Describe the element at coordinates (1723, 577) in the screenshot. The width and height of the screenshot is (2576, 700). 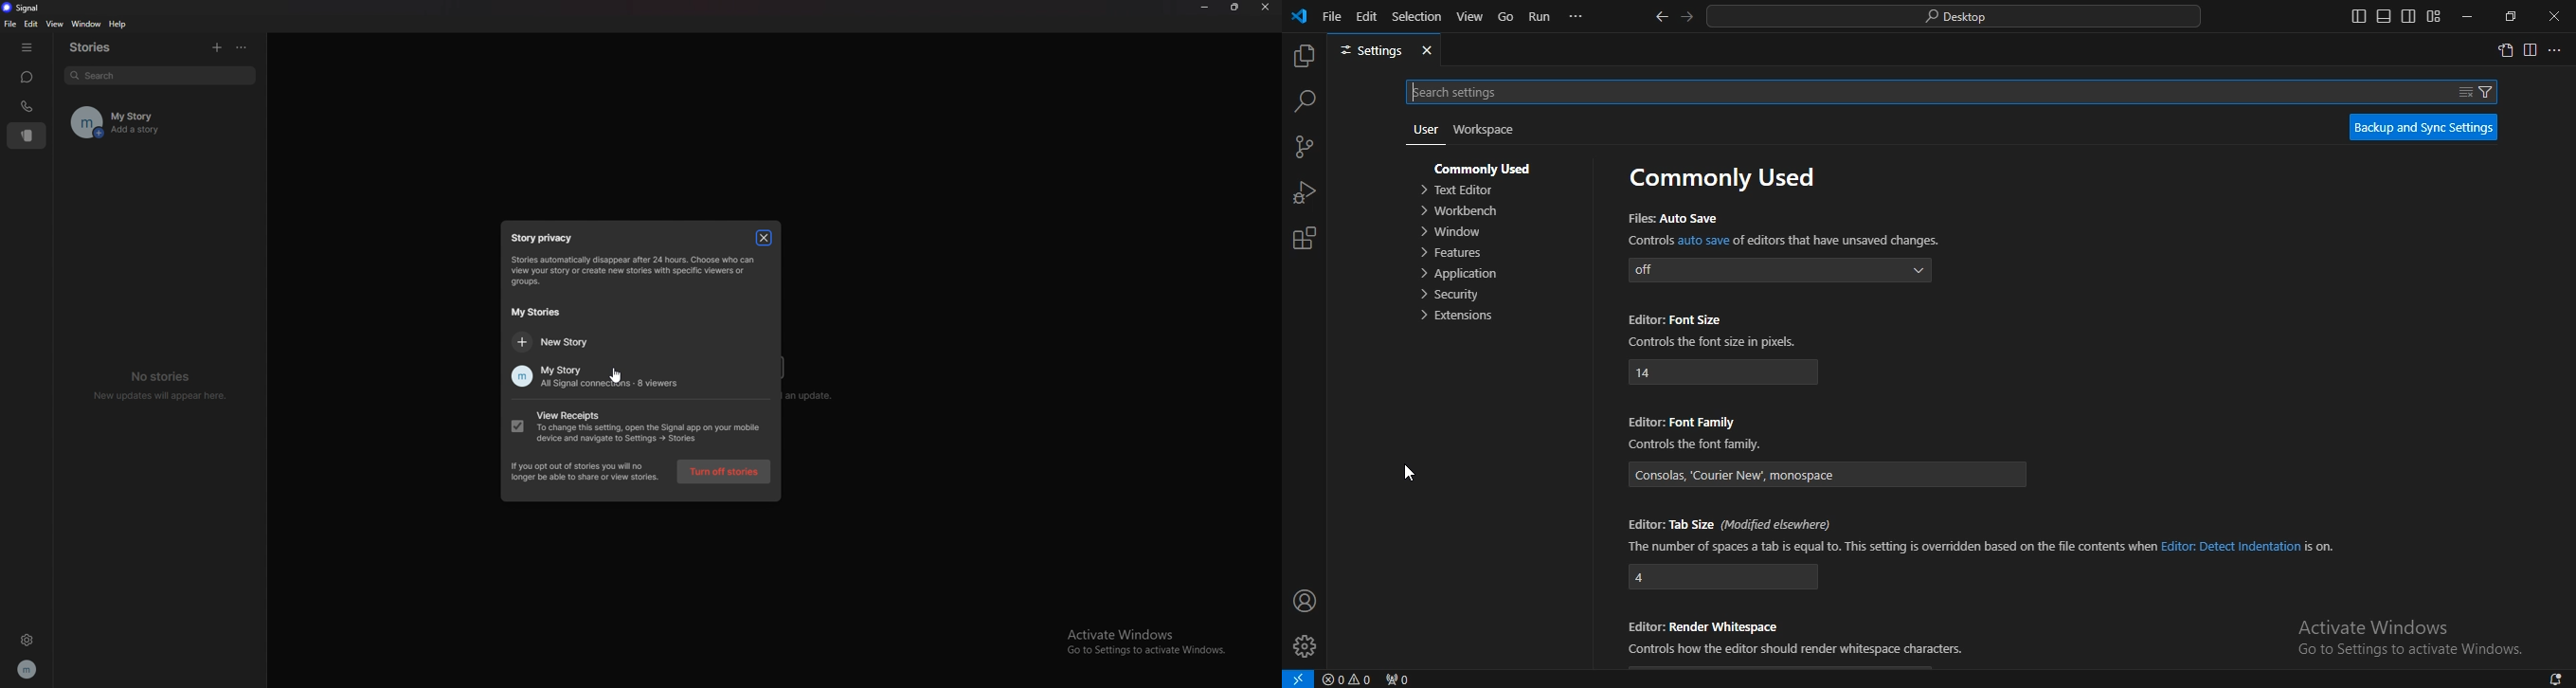
I see `editor : tab size` at that location.